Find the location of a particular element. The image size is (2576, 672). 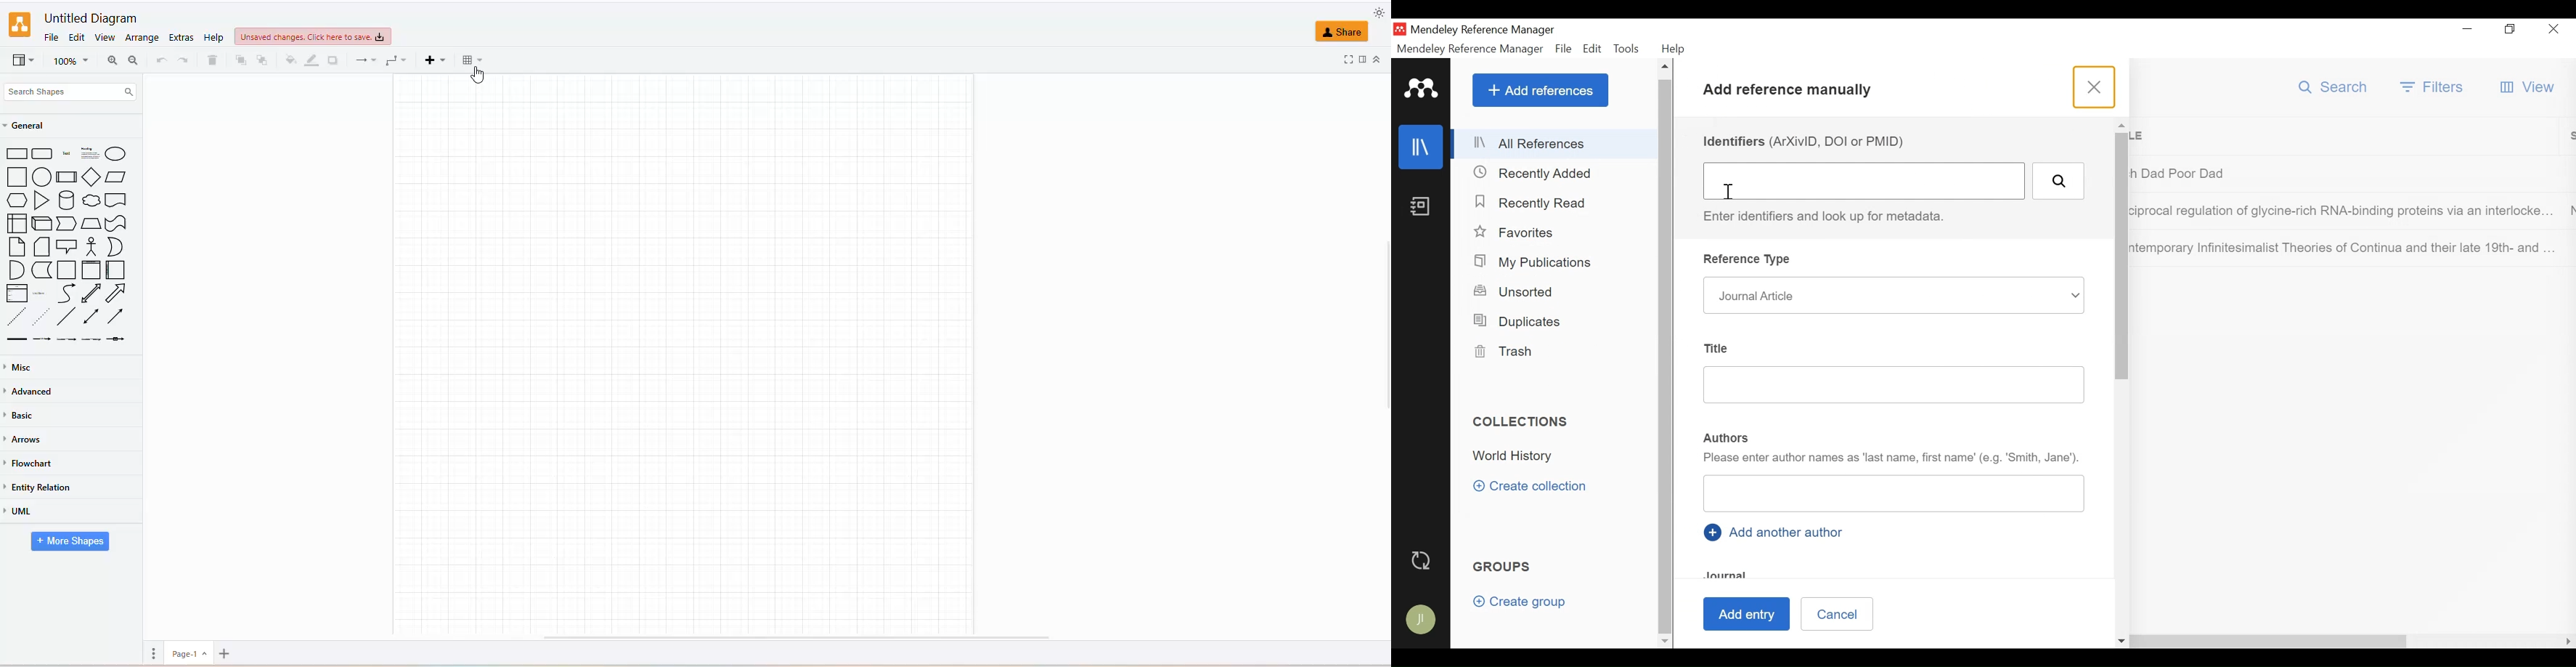

Journal article is located at coordinates (1893, 295).